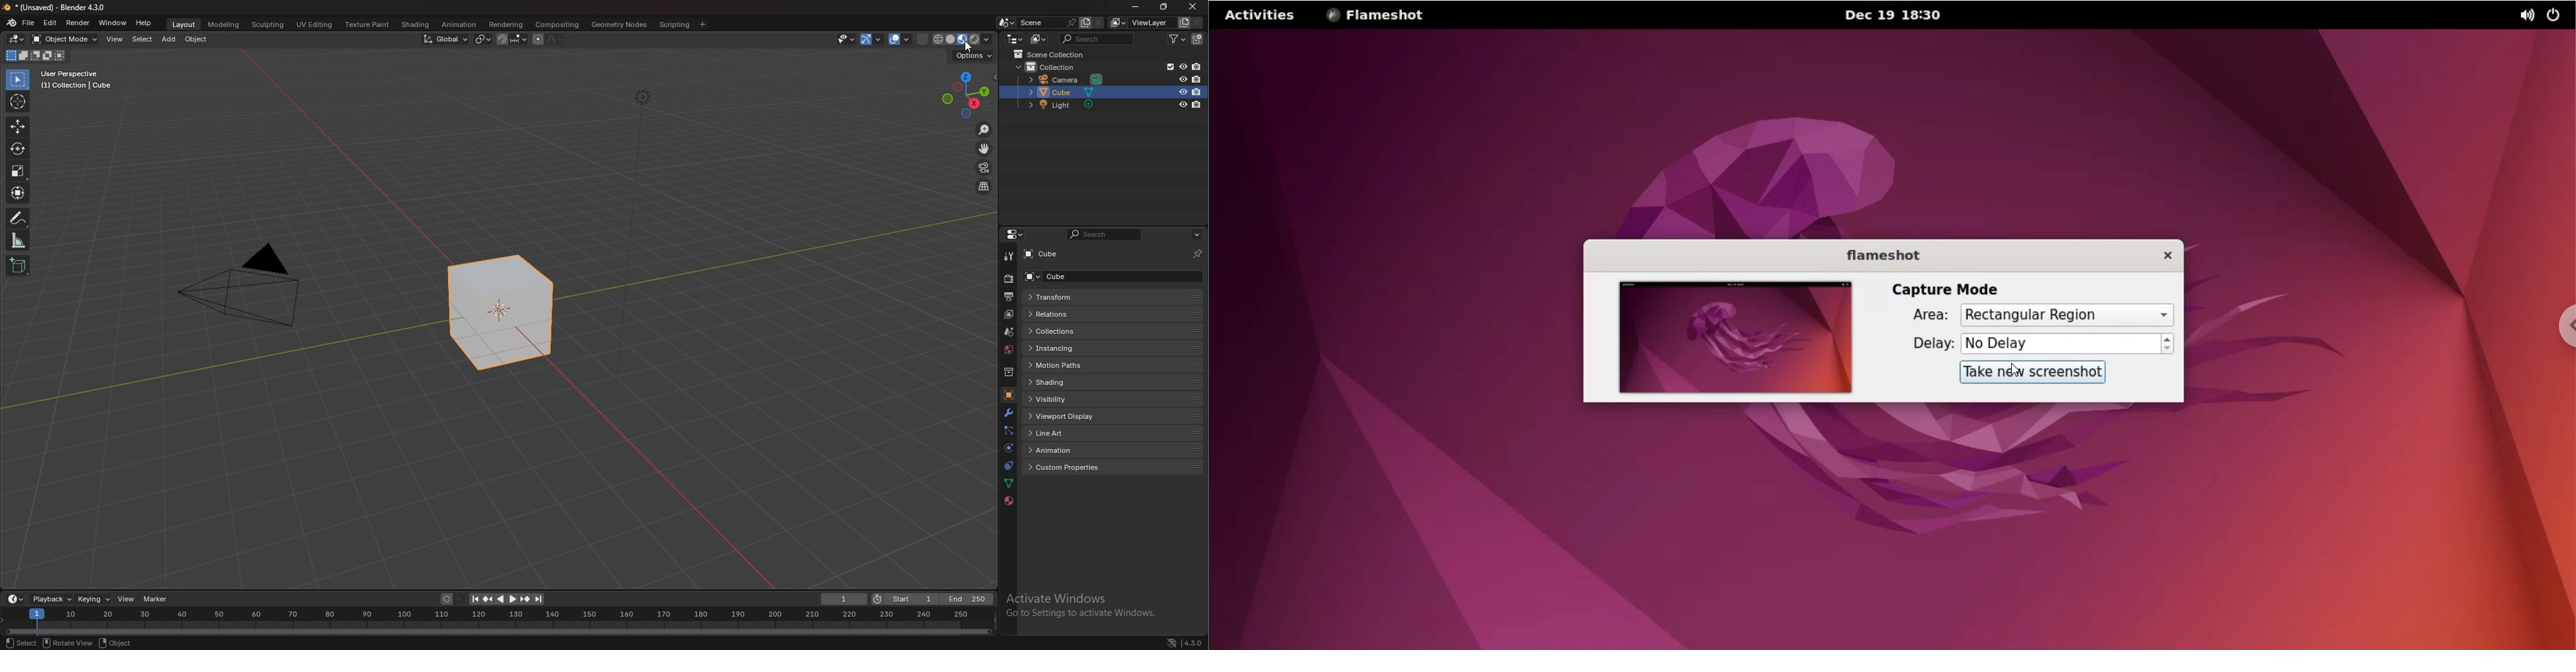 This screenshot has height=672, width=2576. What do you see at coordinates (1061, 79) in the screenshot?
I see `camera` at bounding box center [1061, 79].